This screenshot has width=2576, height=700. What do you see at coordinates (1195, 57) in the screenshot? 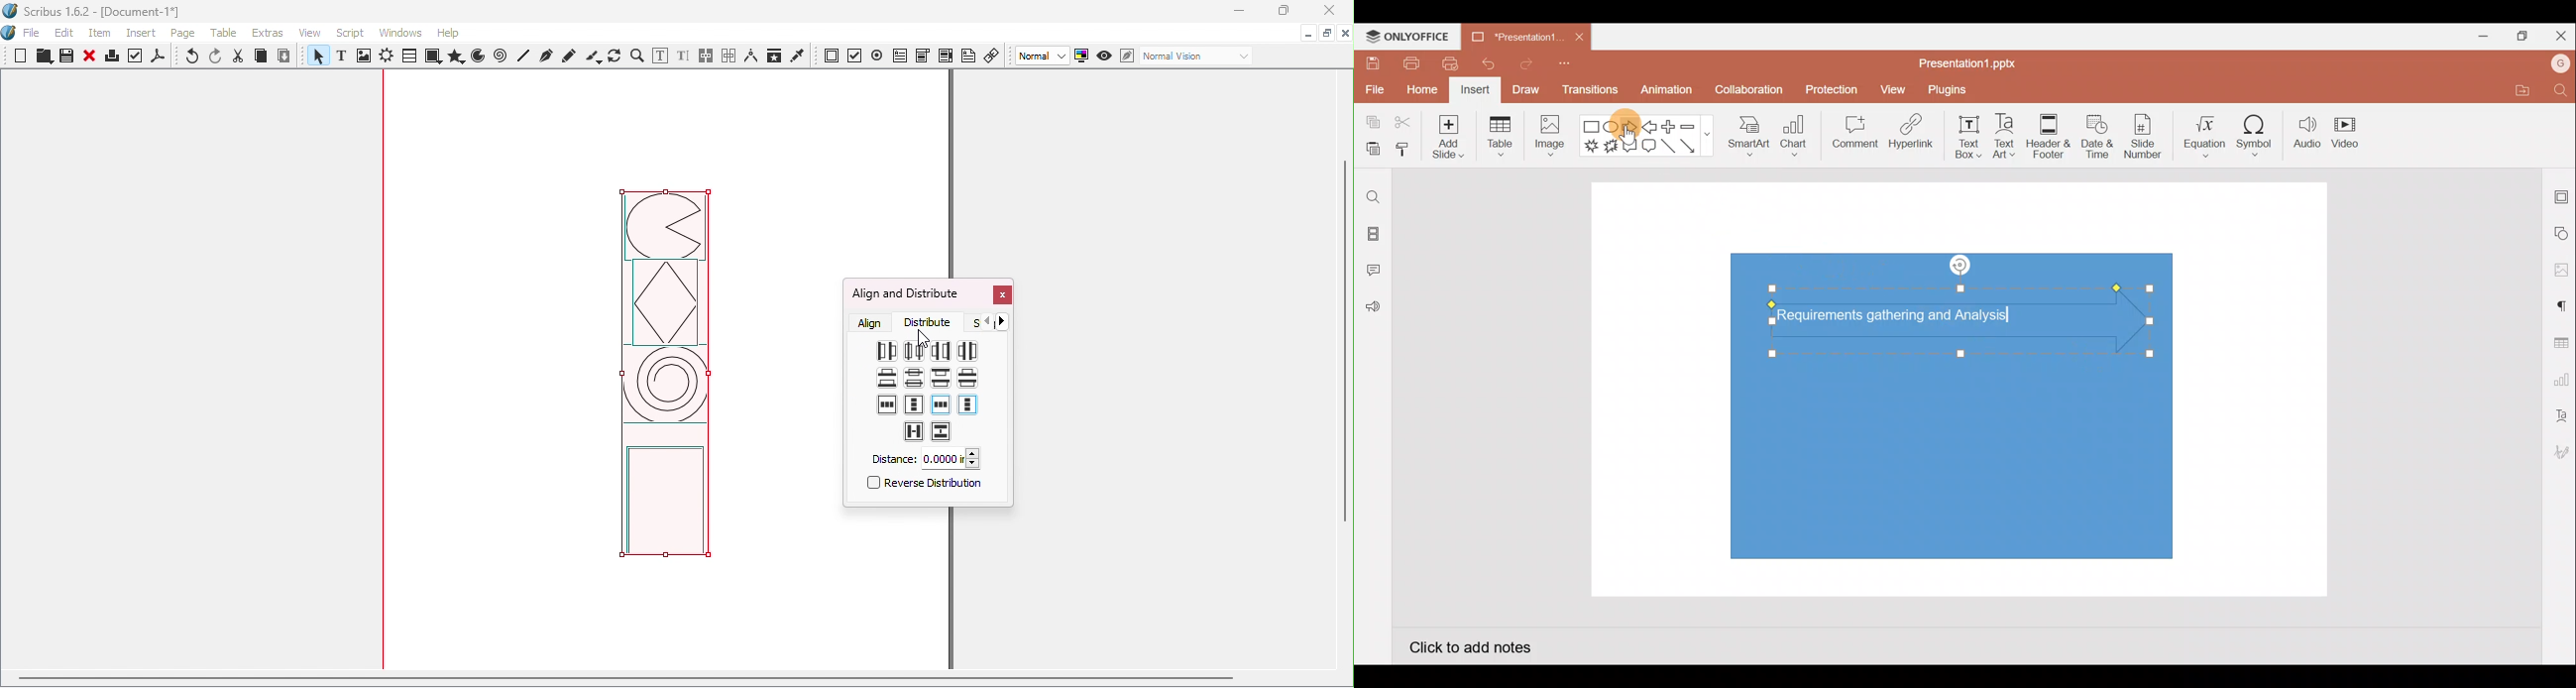
I see `Select the visual appearance of the display` at bounding box center [1195, 57].